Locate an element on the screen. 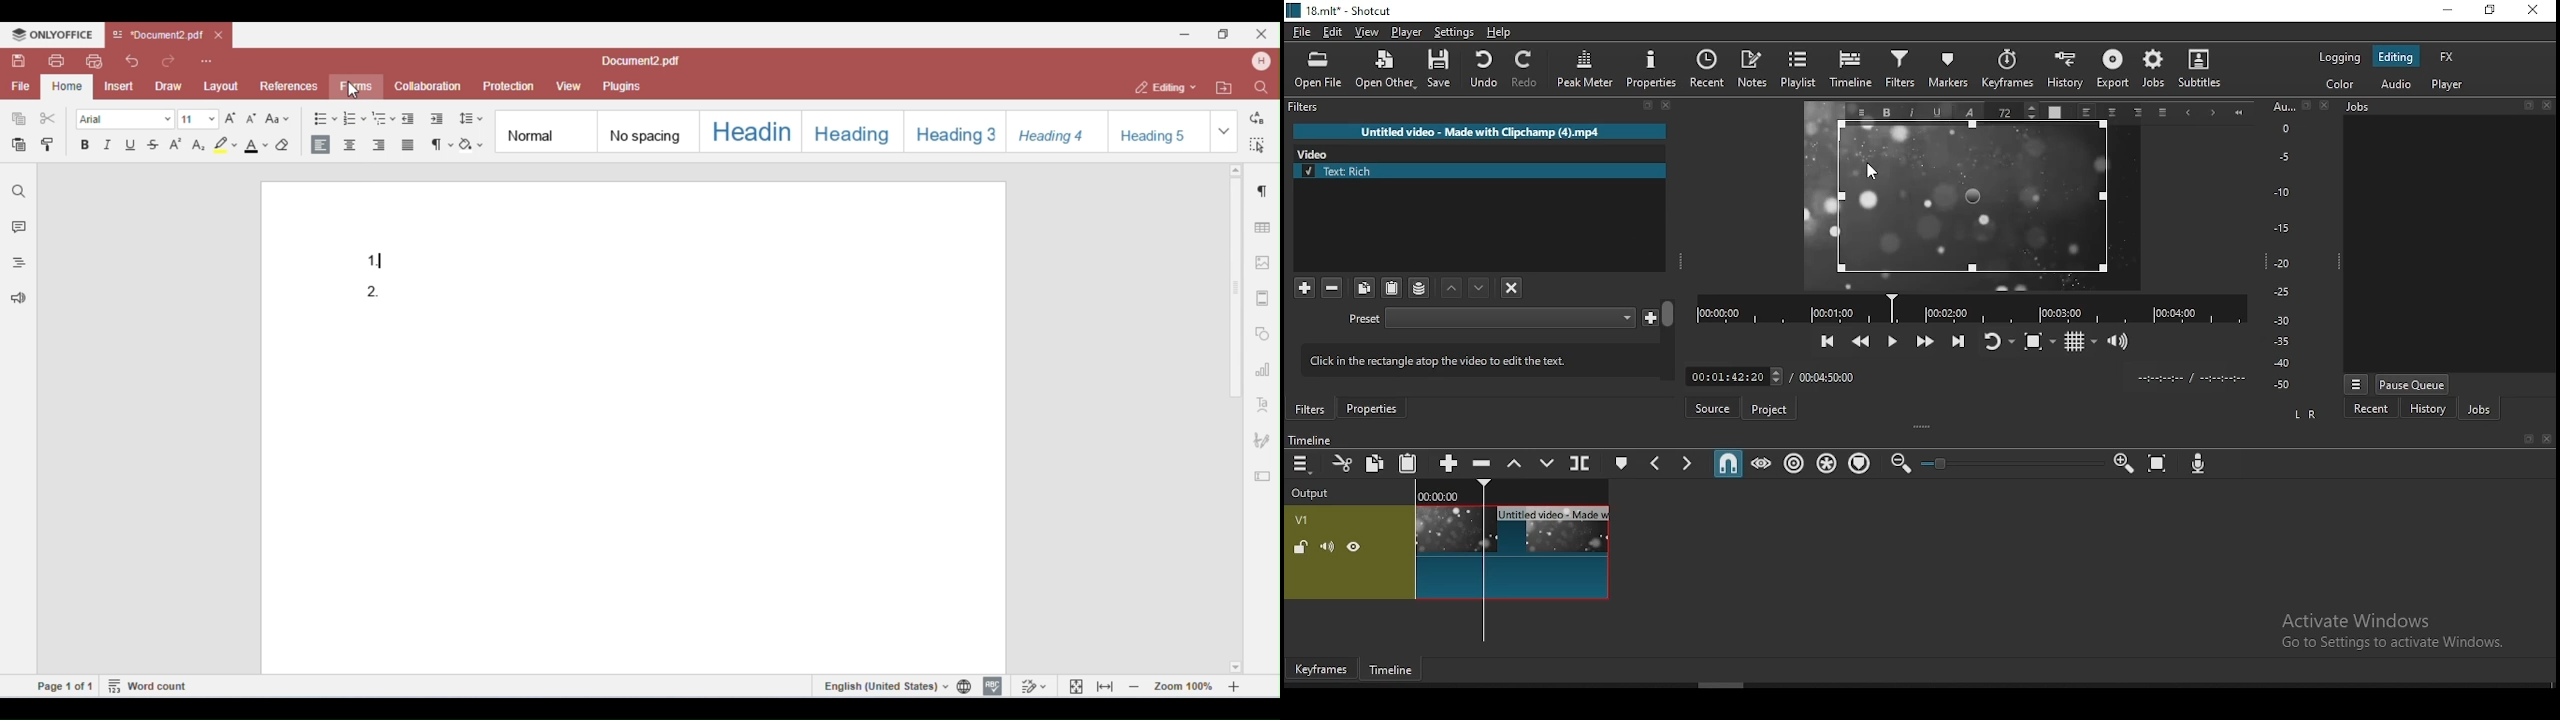  color is located at coordinates (2339, 86).